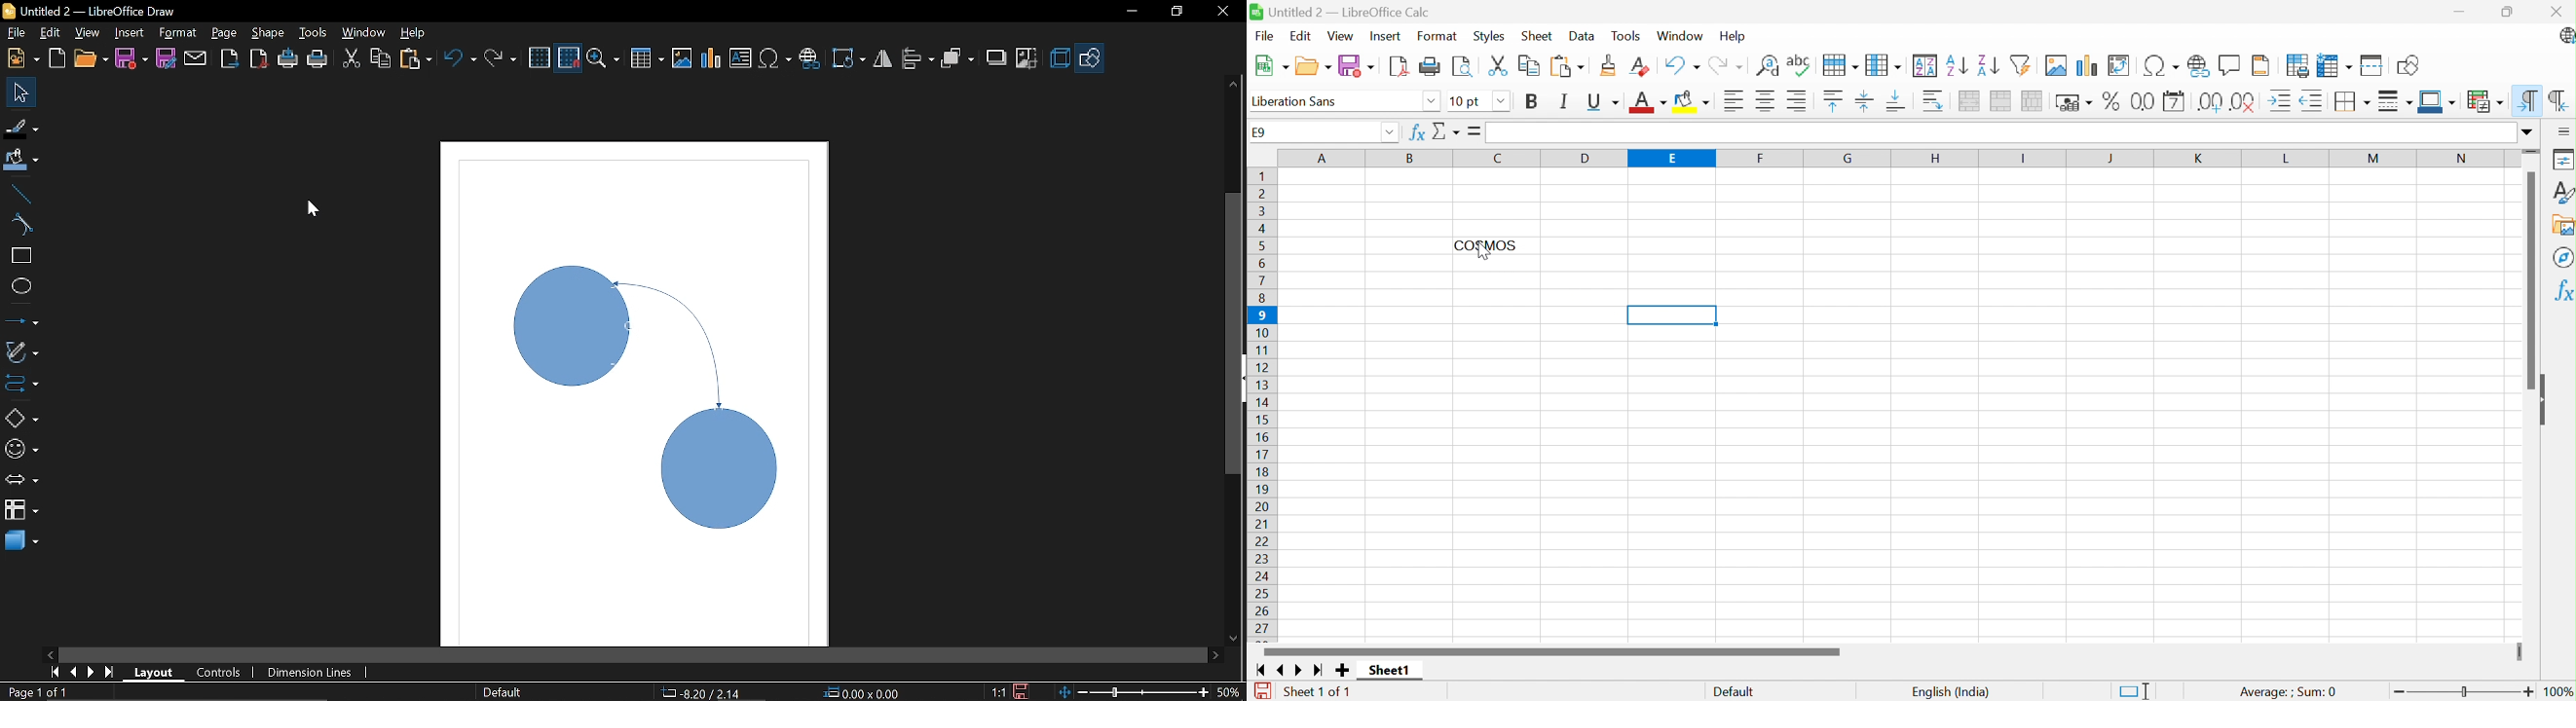  Describe the element at coordinates (2198, 67) in the screenshot. I see `Insert hyperlink` at that location.